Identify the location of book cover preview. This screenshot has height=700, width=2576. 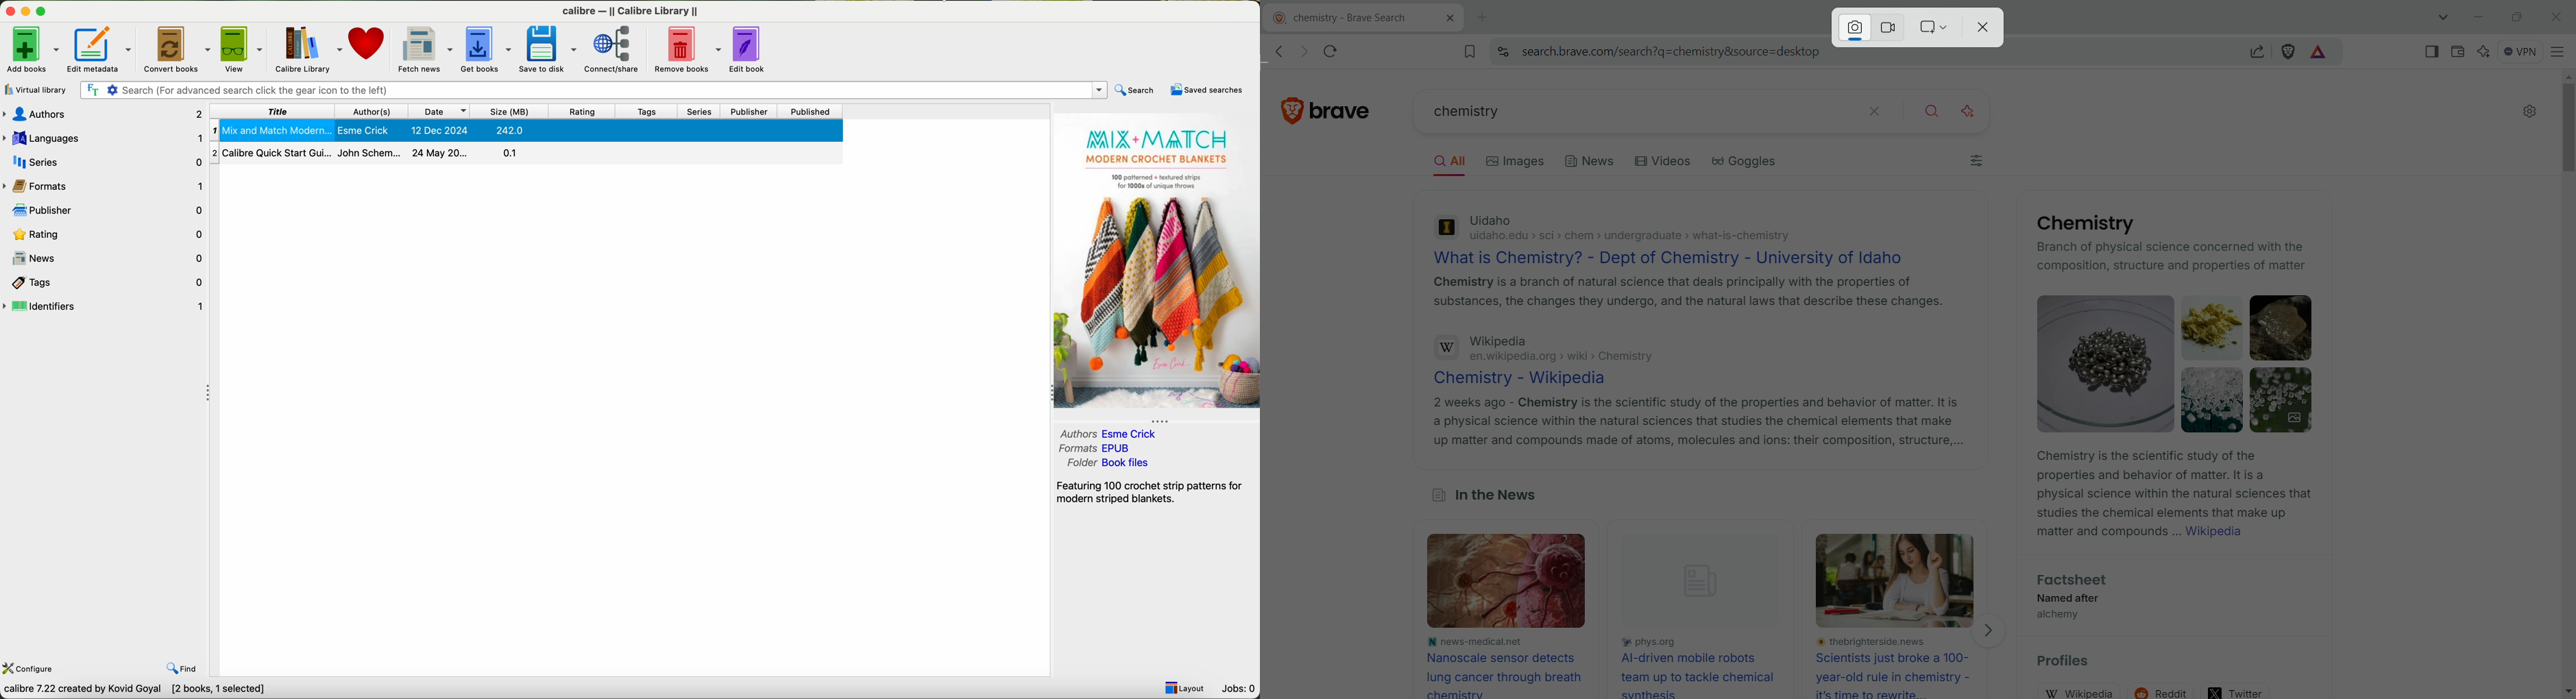
(1156, 262).